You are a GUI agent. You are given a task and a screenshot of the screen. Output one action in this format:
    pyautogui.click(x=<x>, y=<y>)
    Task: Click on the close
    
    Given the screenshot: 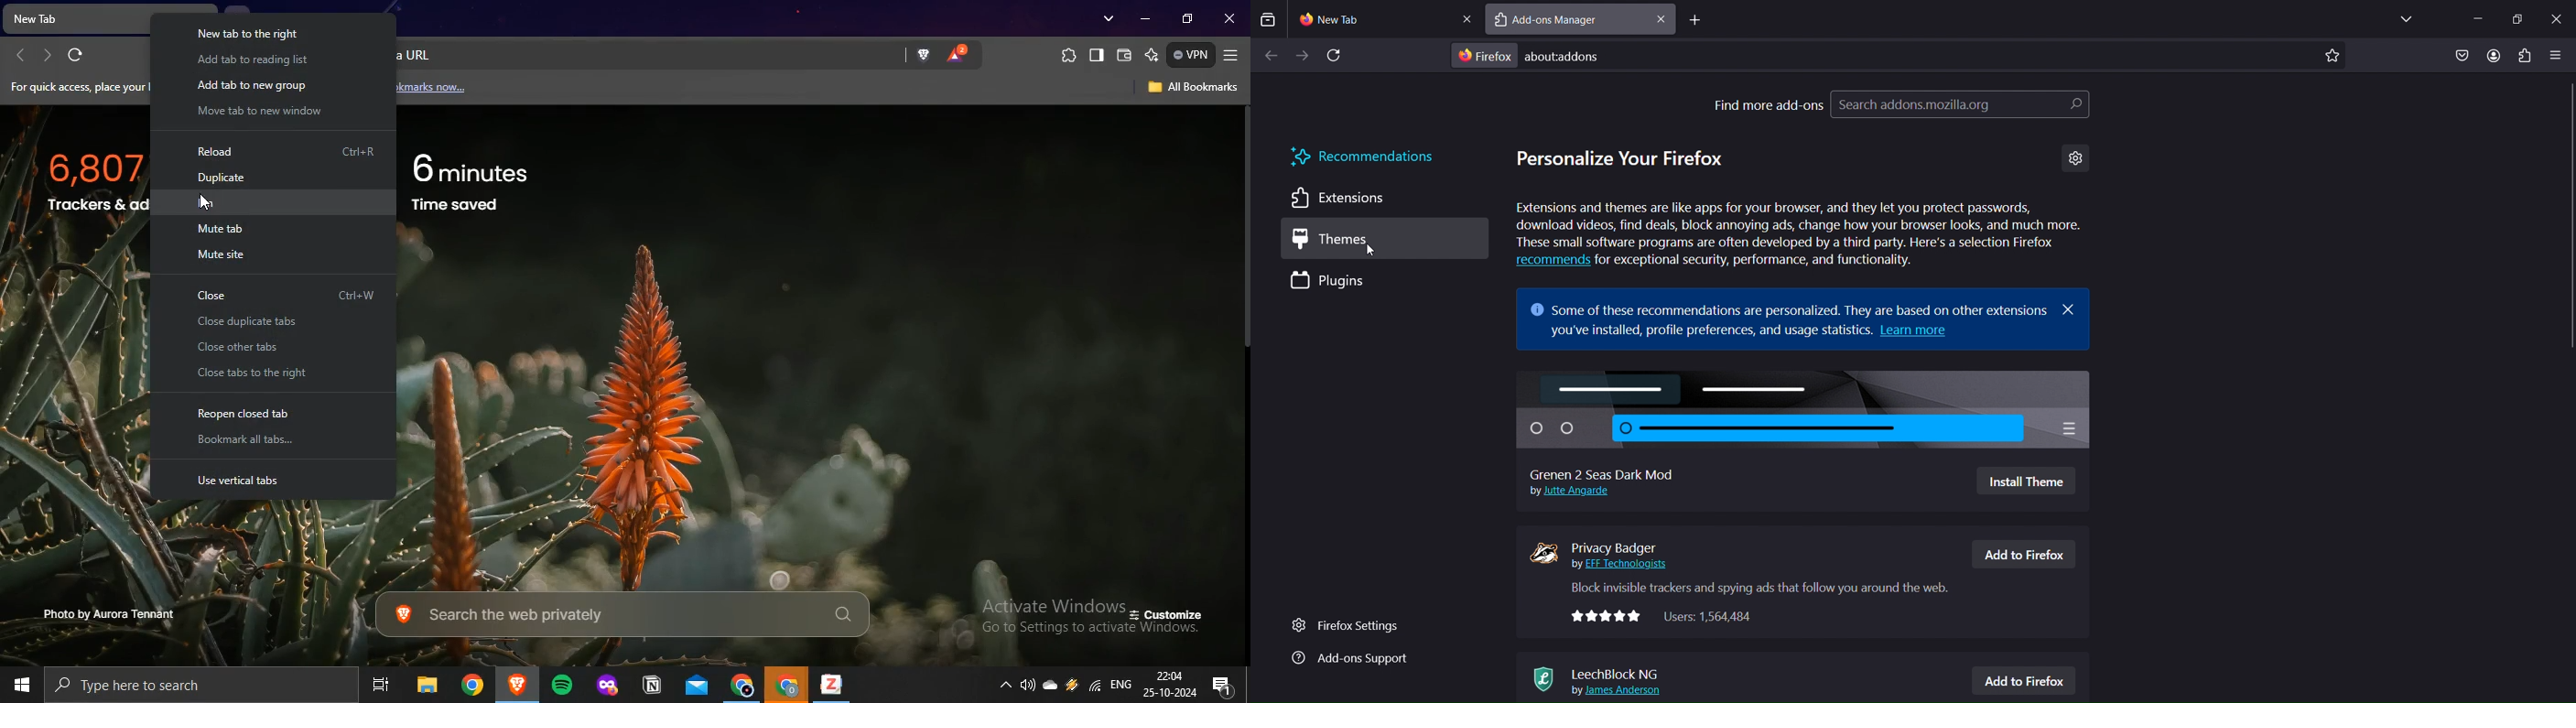 What is the action you would take?
    pyautogui.click(x=2070, y=309)
    